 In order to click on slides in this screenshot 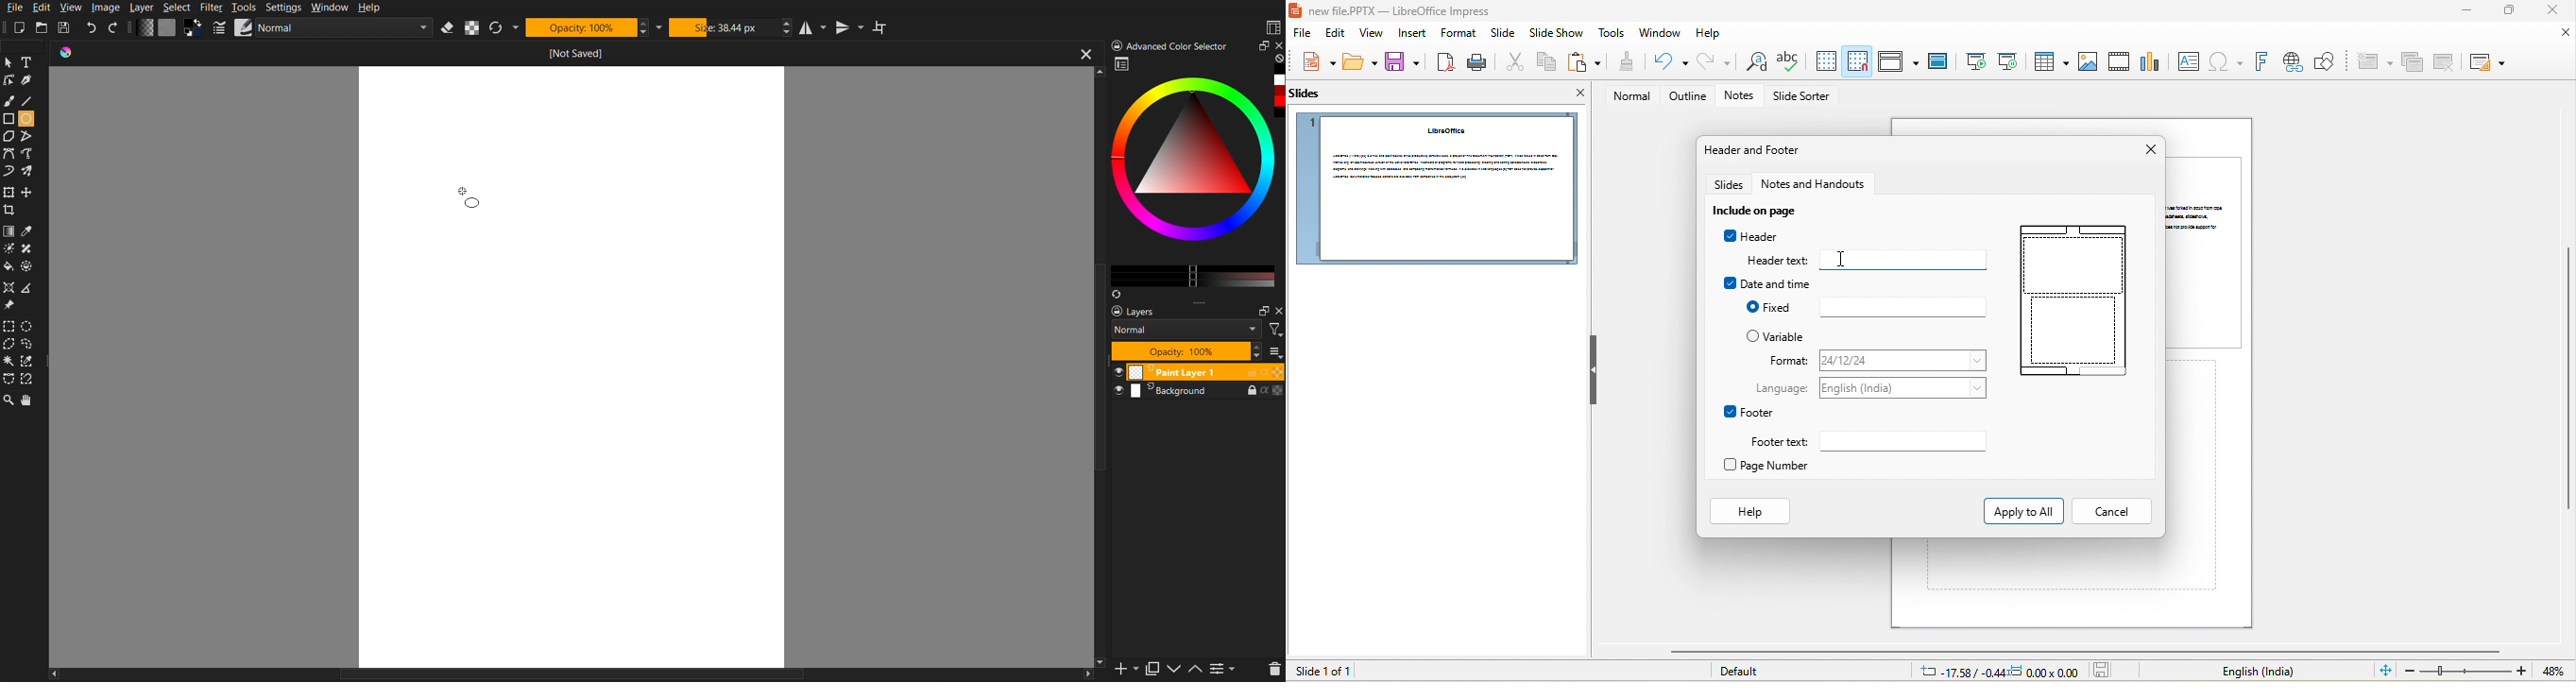, I will do `click(1312, 97)`.